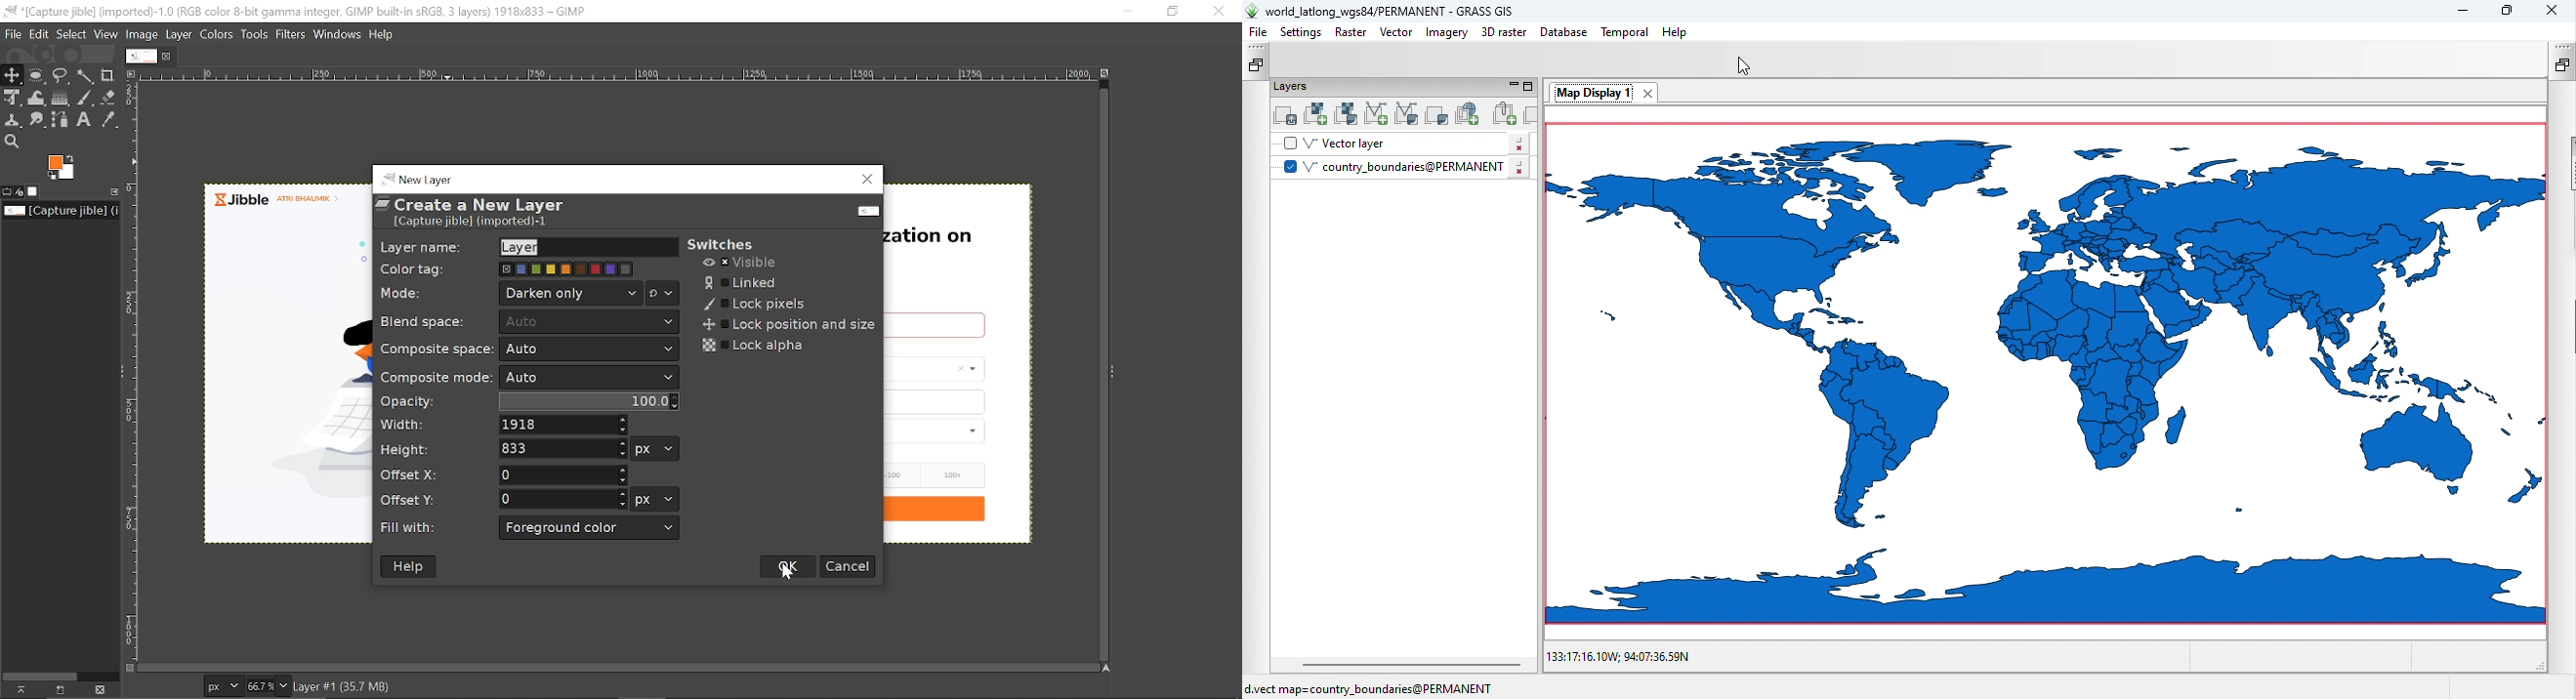 The height and width of the screenshot is (700, 2576). Describe the element at coordinates (662, 293) in the screenshot. I see `Refresh and options` at that location.